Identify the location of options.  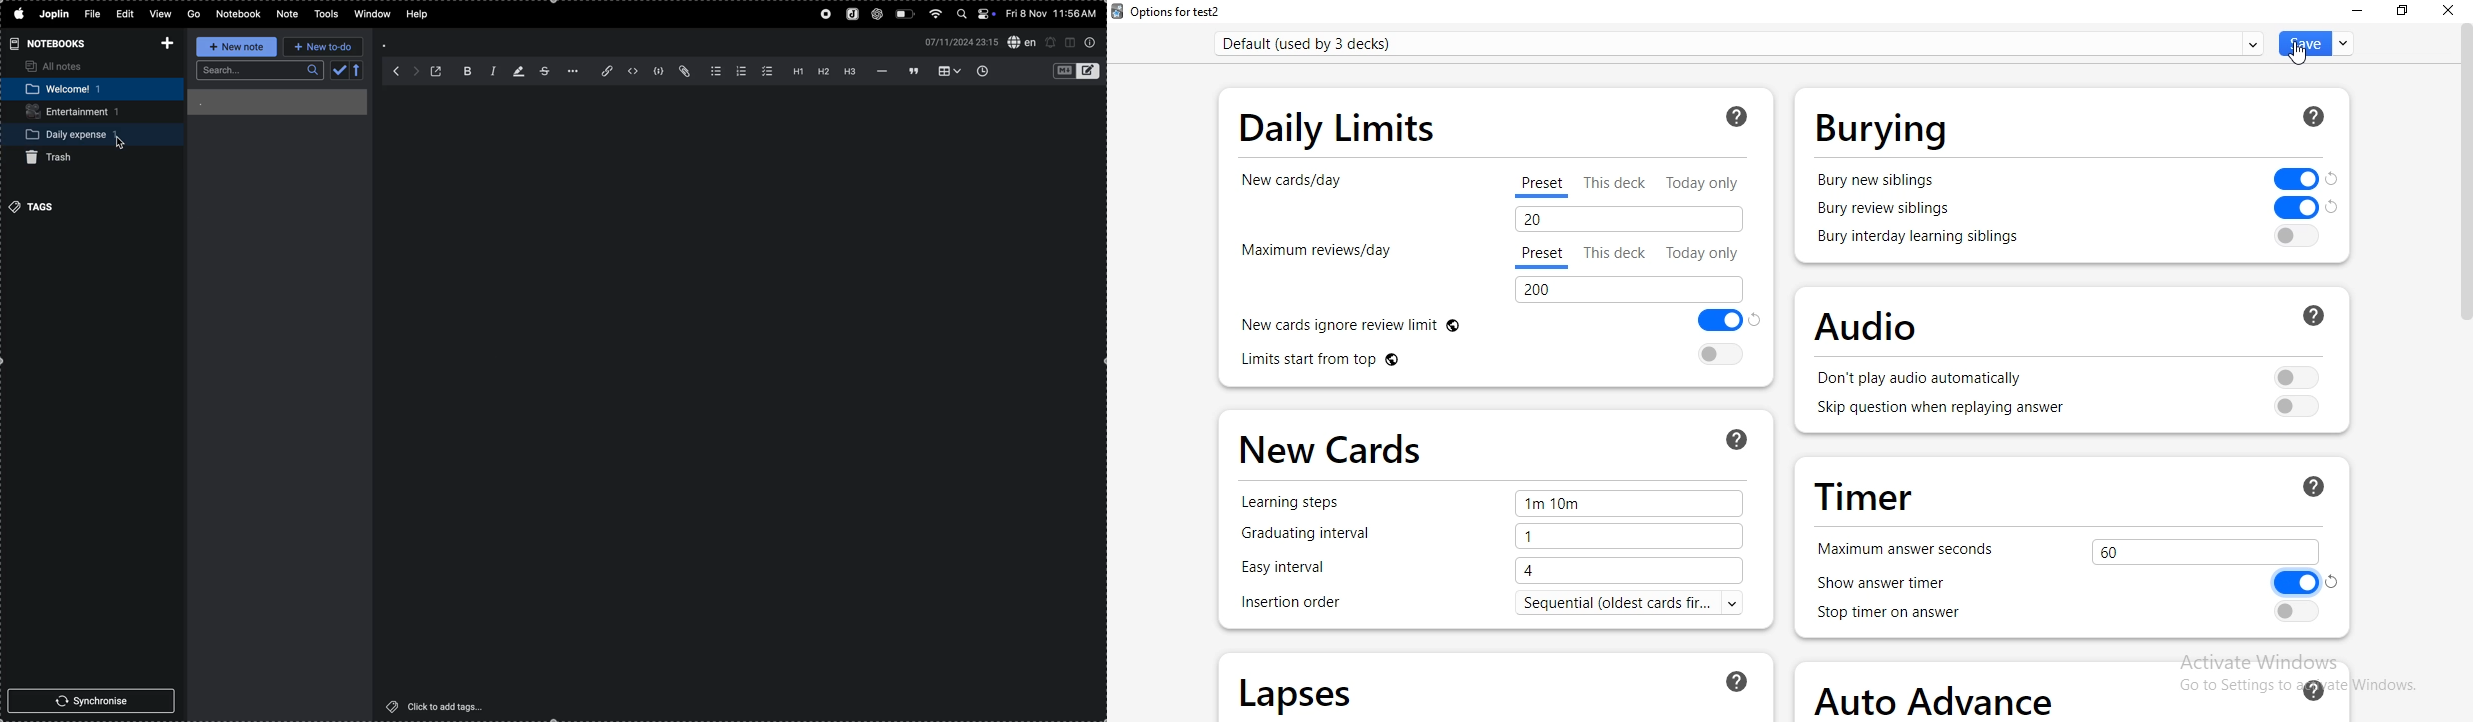
(570, 71).